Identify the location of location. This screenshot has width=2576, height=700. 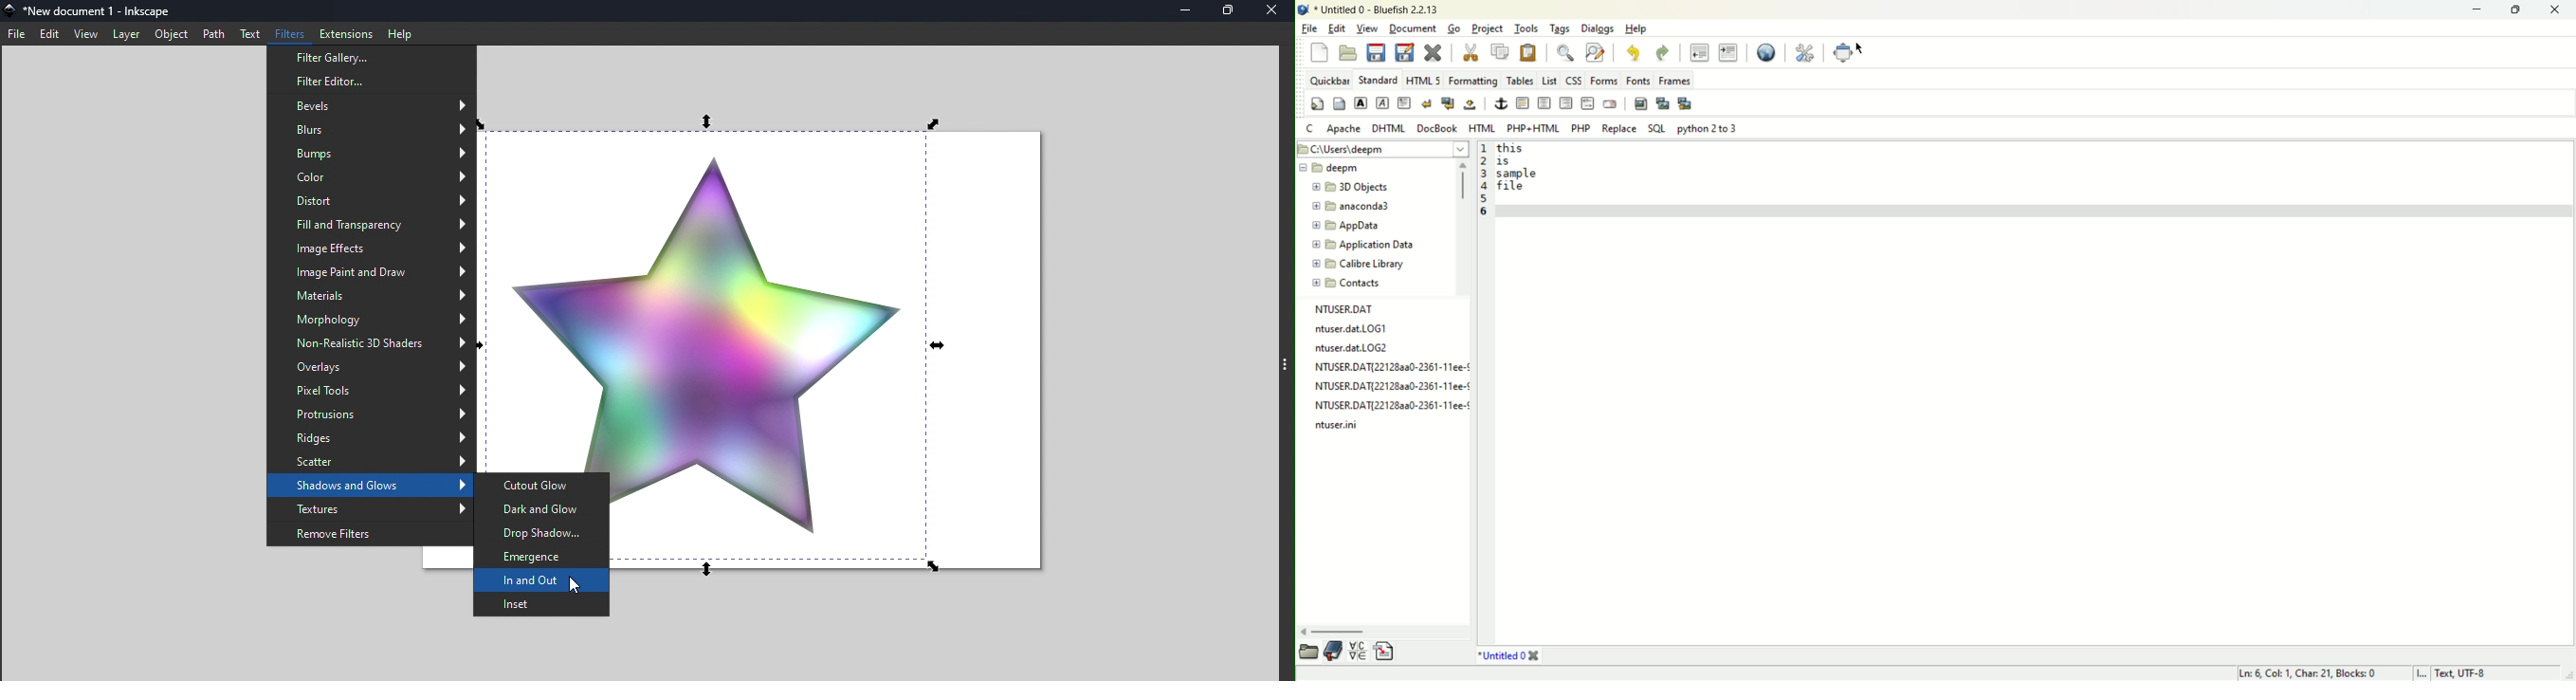
(1383, 149).